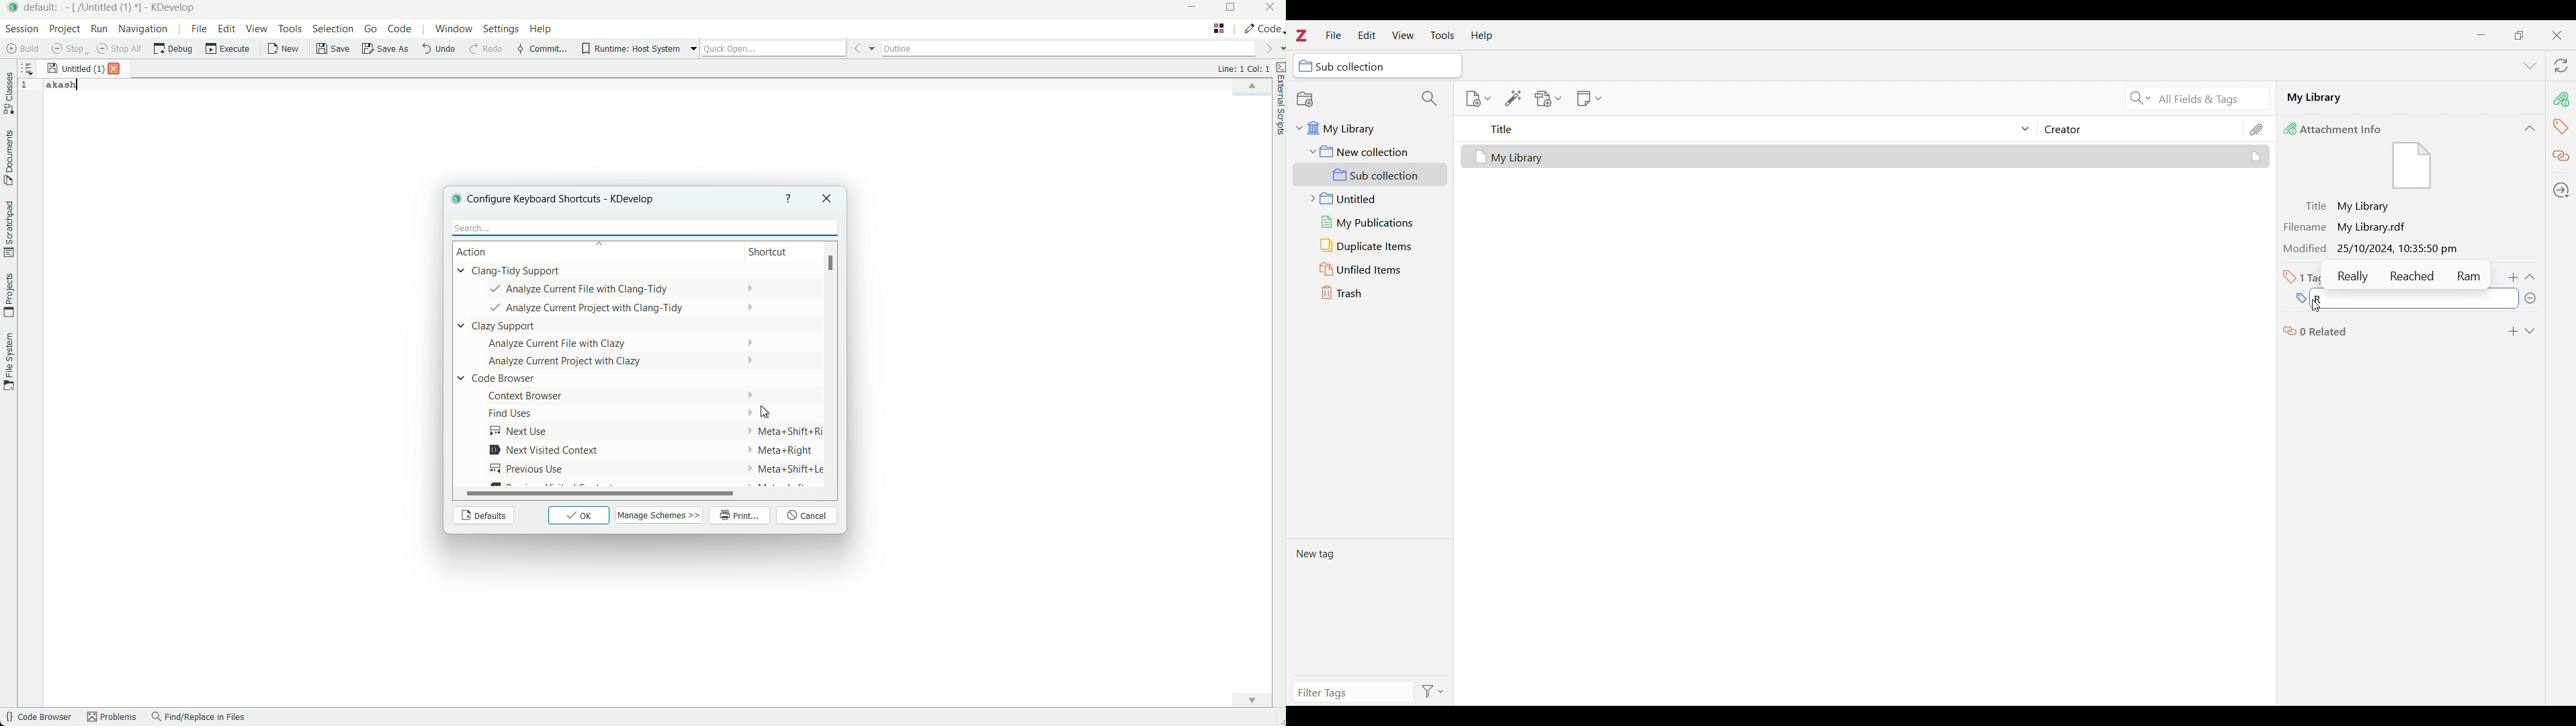  What do you see at coordinates (1590, 99) in the screenshot?
I see `New note options` at bounding box center [1590, 99].